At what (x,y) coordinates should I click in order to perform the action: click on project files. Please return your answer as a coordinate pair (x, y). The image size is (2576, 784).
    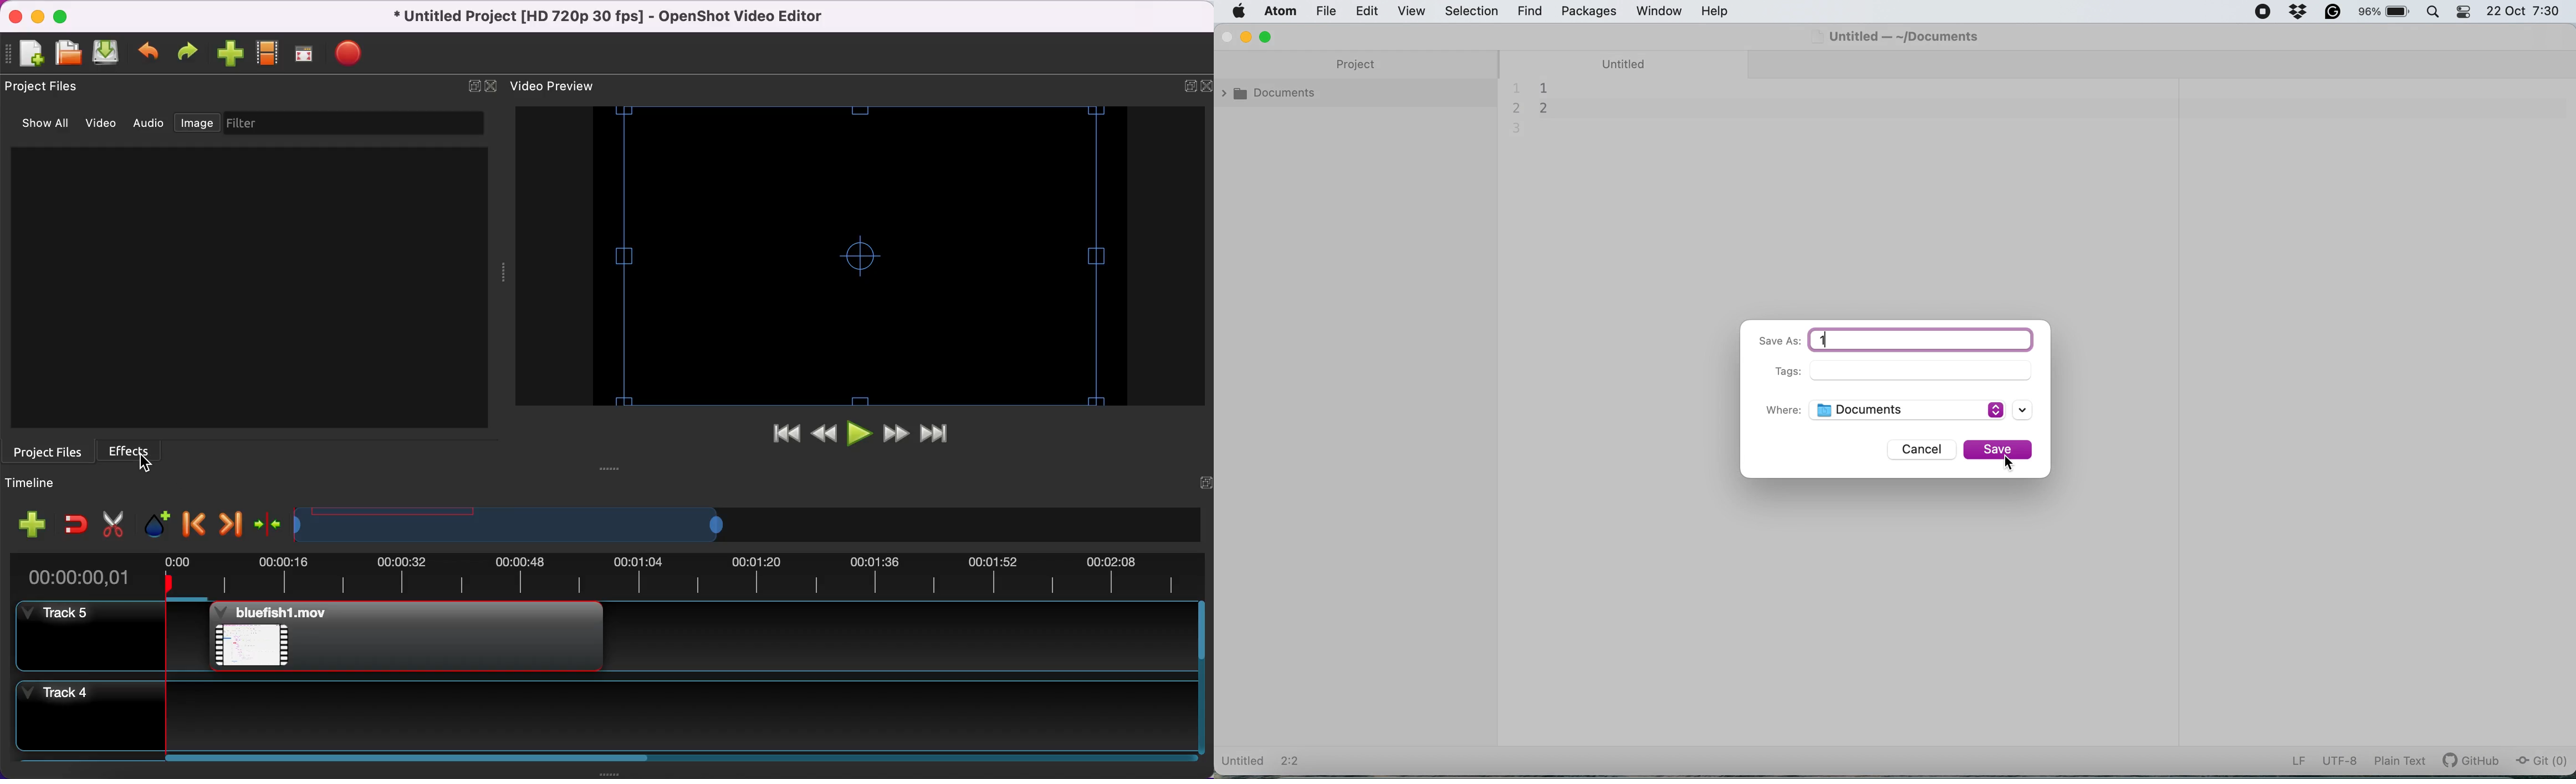
    Looking at the image, I should click on (47, 90).